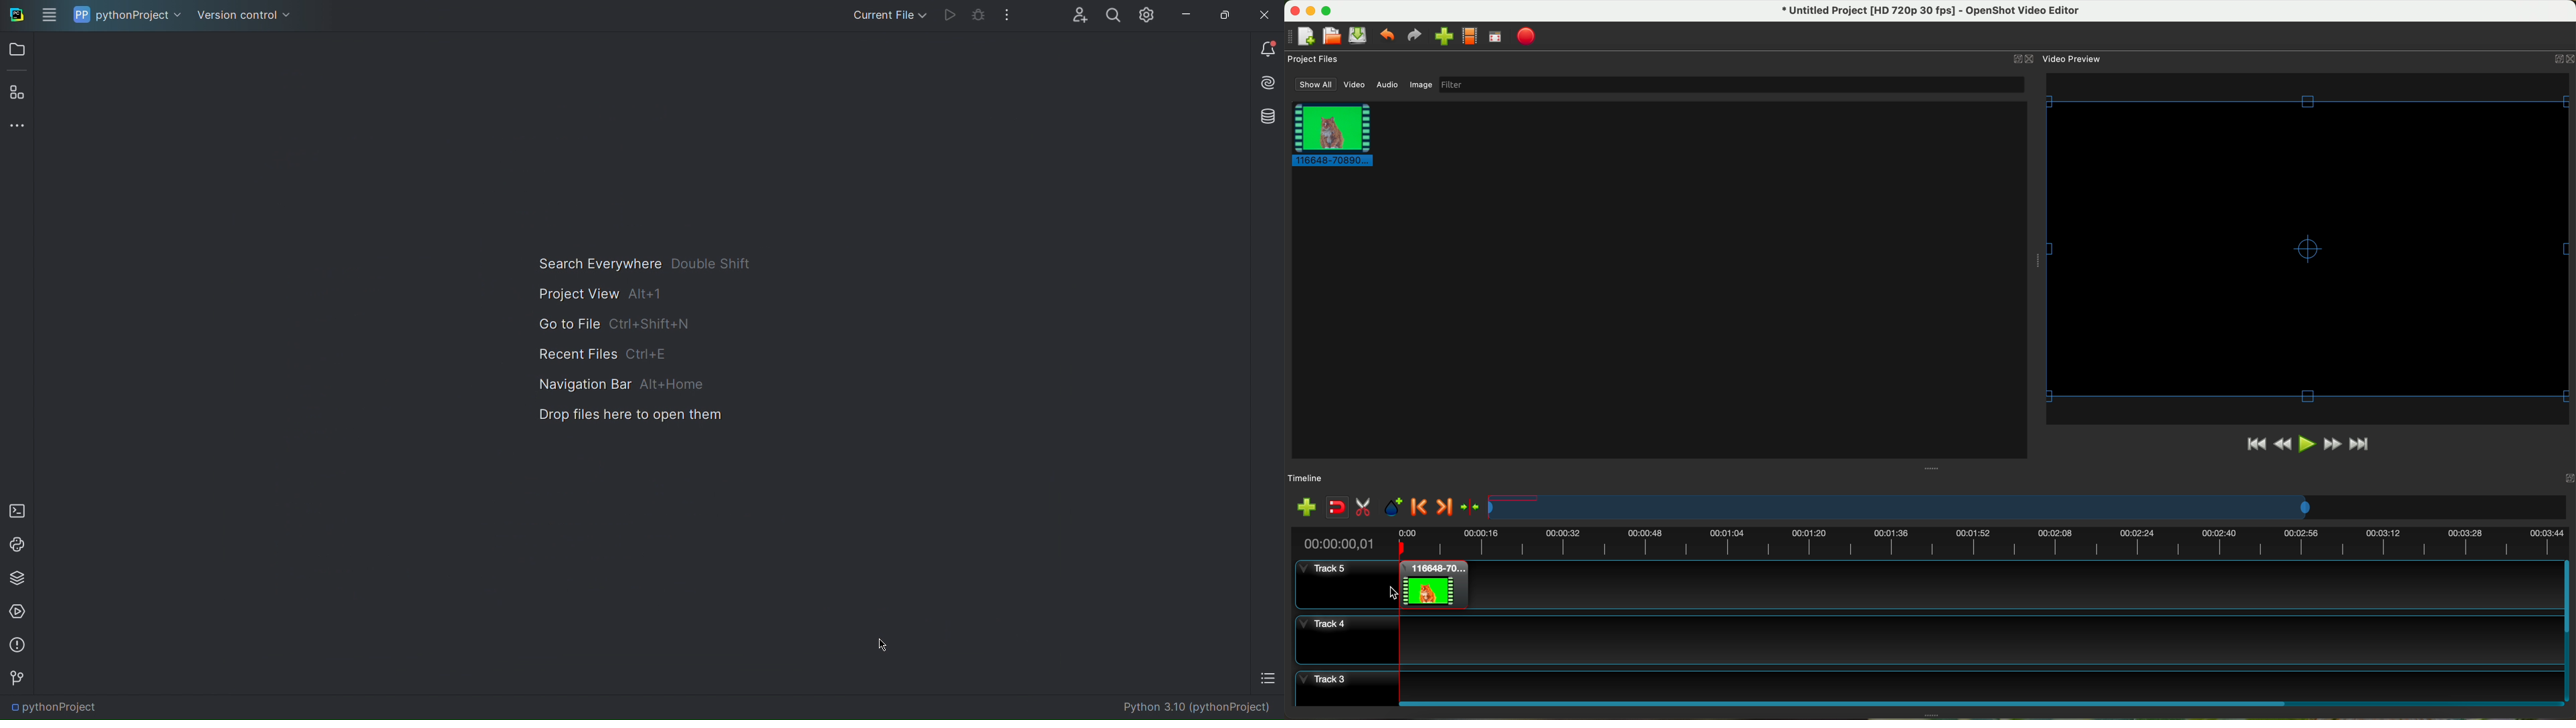  I want to click on Run, so click(950, 17).